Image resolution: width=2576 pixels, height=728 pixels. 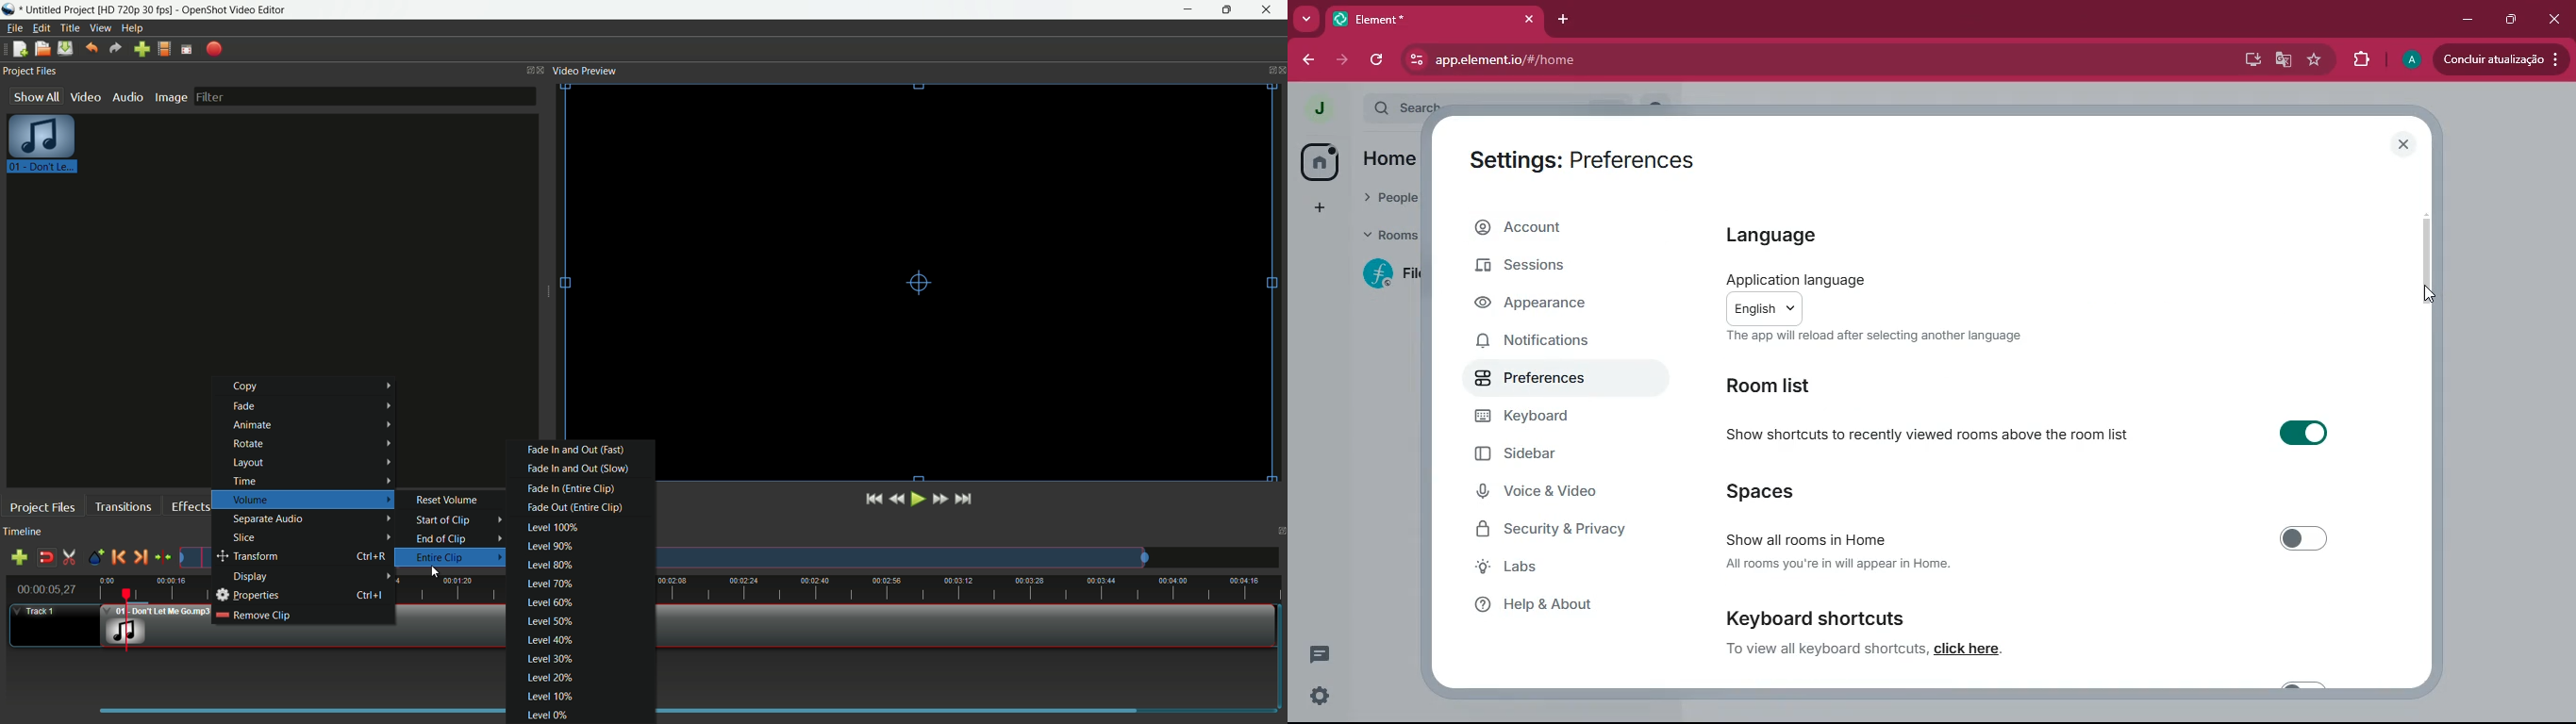 I want to click on app.element.io/#/home, so click(x=1587, y=61).